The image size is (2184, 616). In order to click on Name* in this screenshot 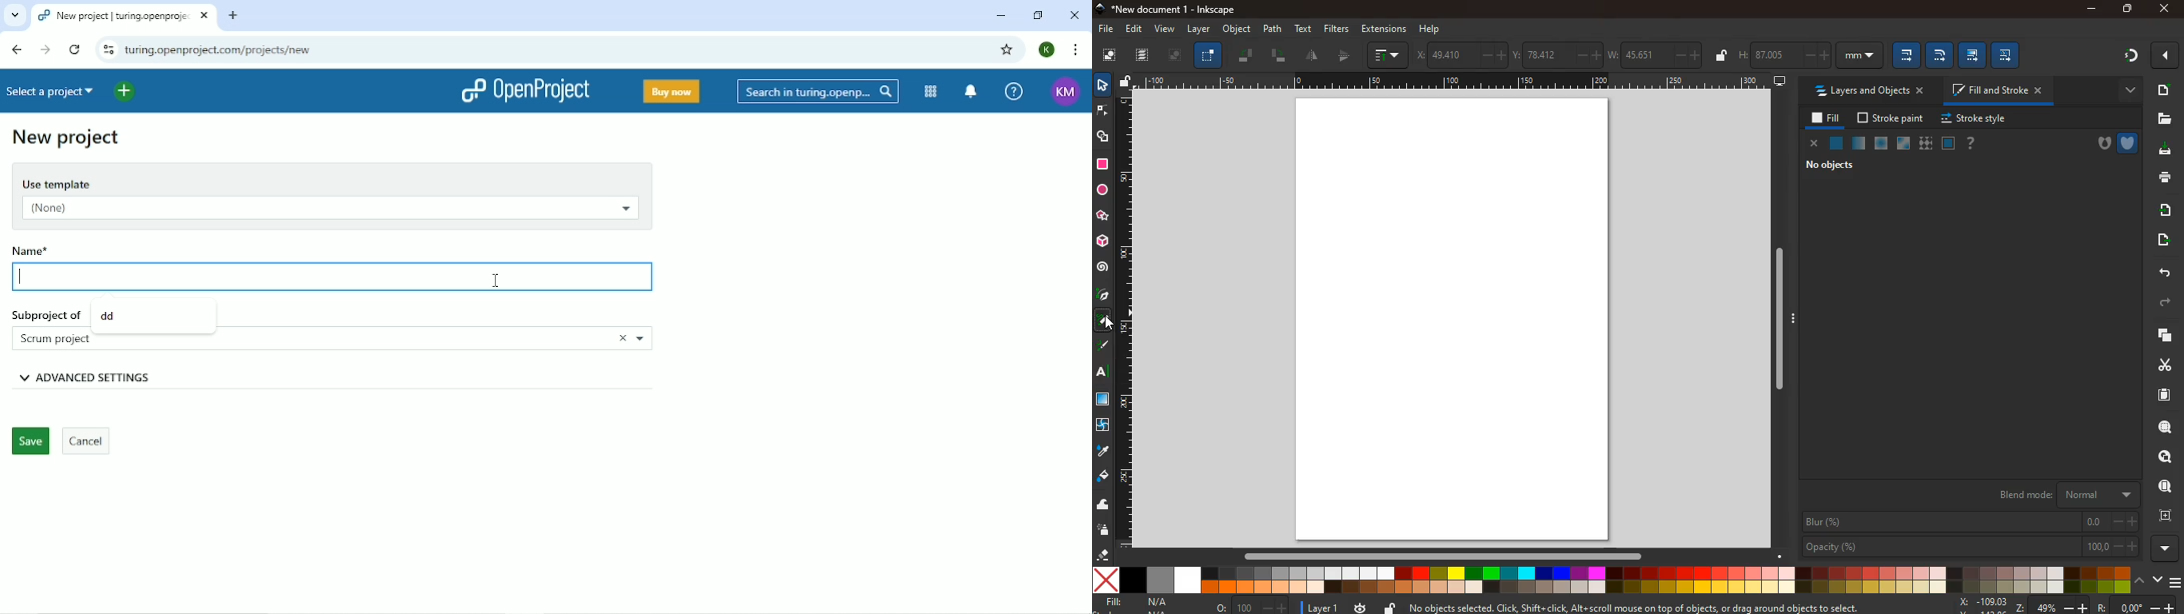, I will do `click(61, 248)`.